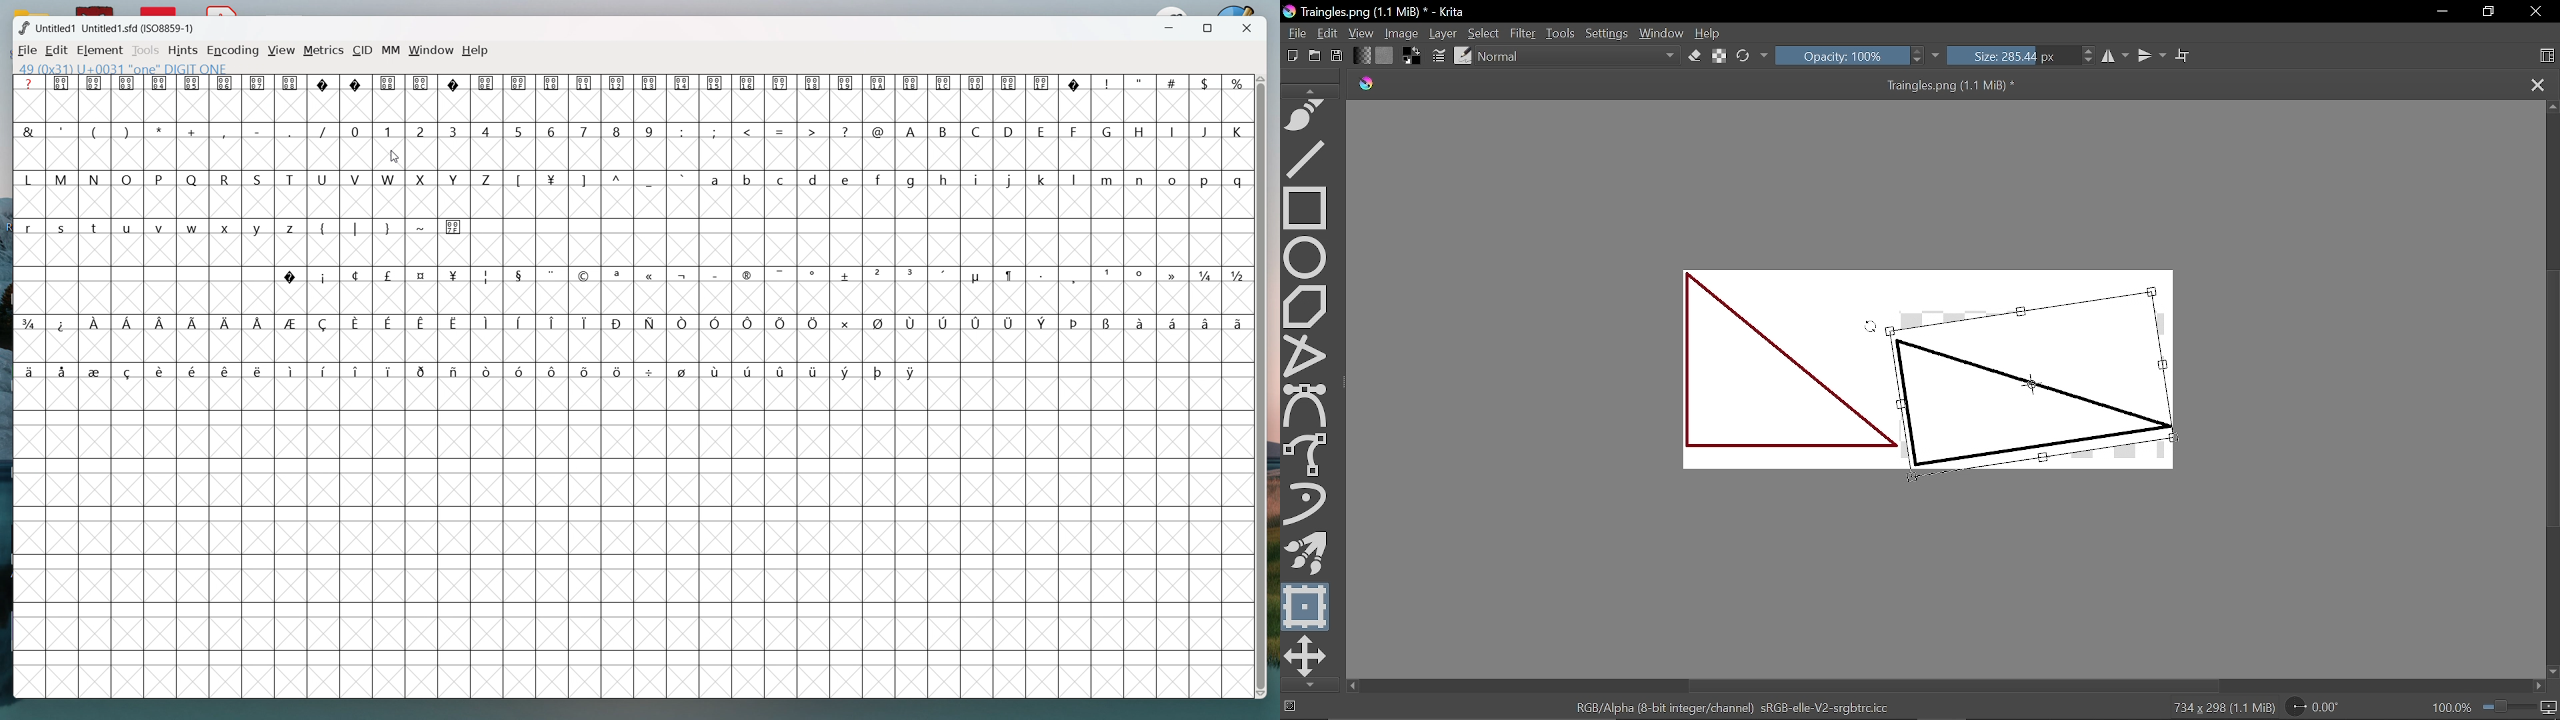 This screenshot has height=728, width=2576. What do you see at coordinates (522, 323) in the screenshot?
I see `symbol` at bounding box center [522, 323].